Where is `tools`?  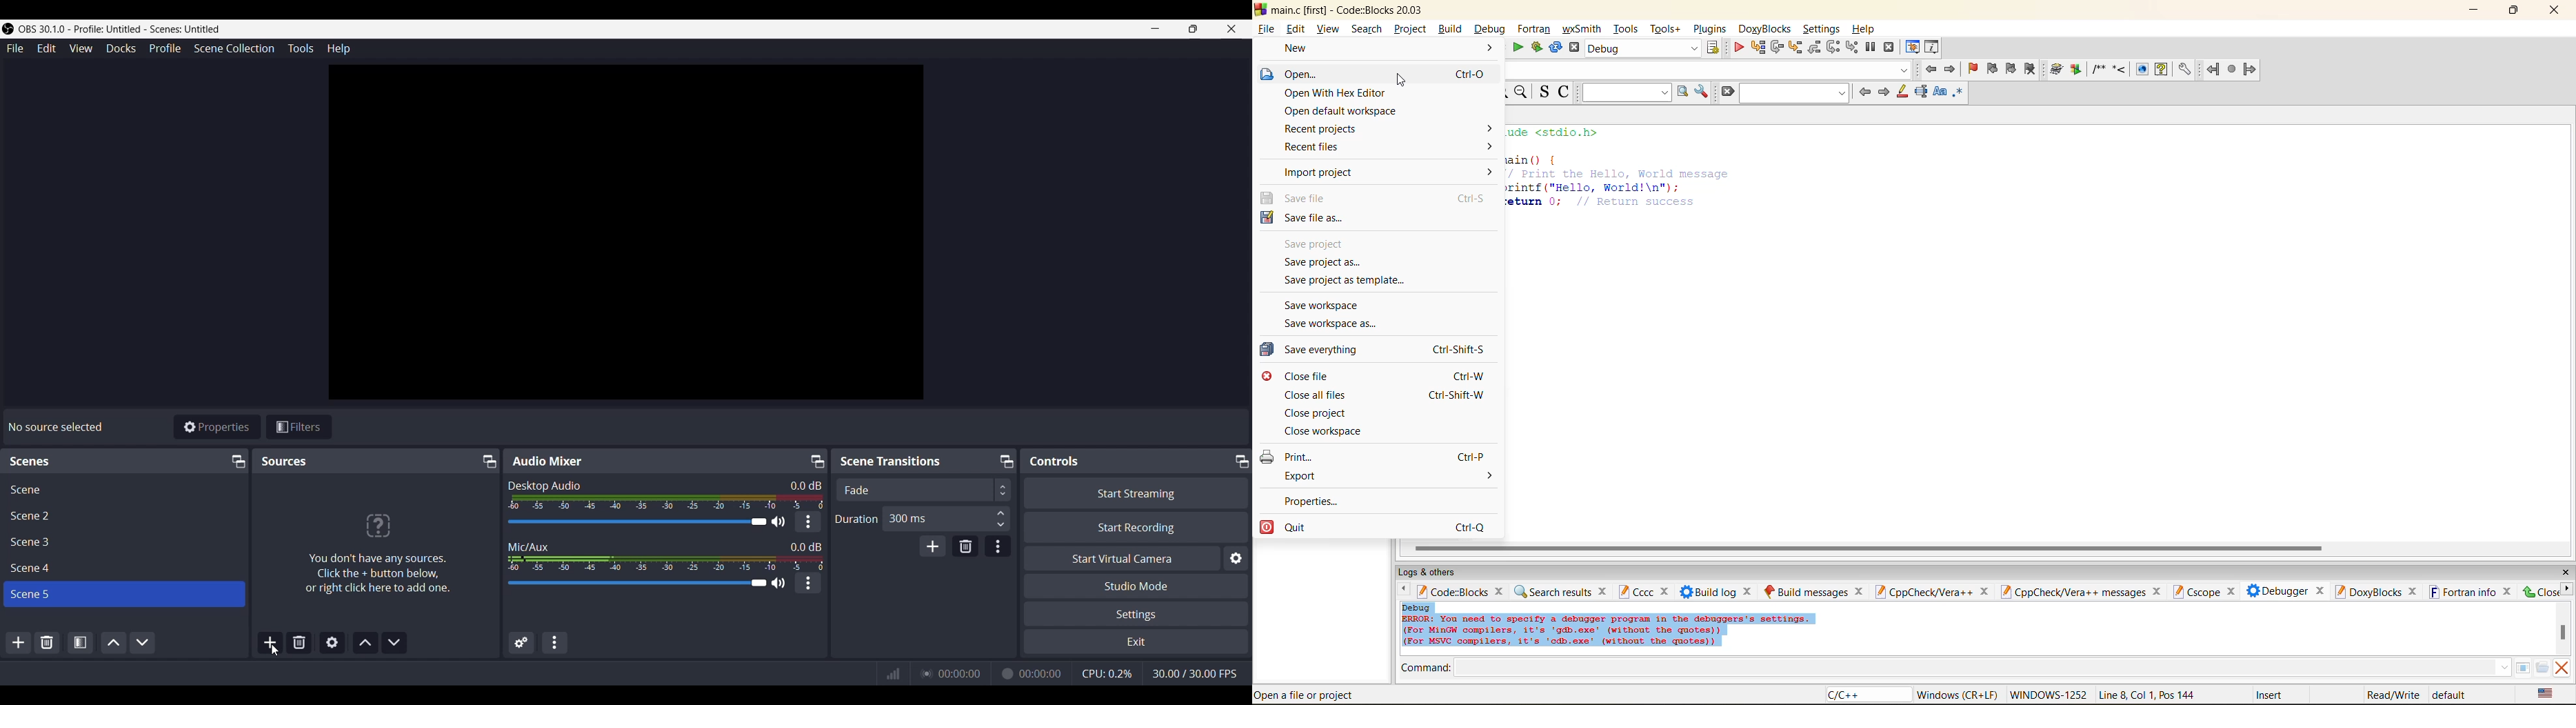 tools is located at coordinates (1627, 28).